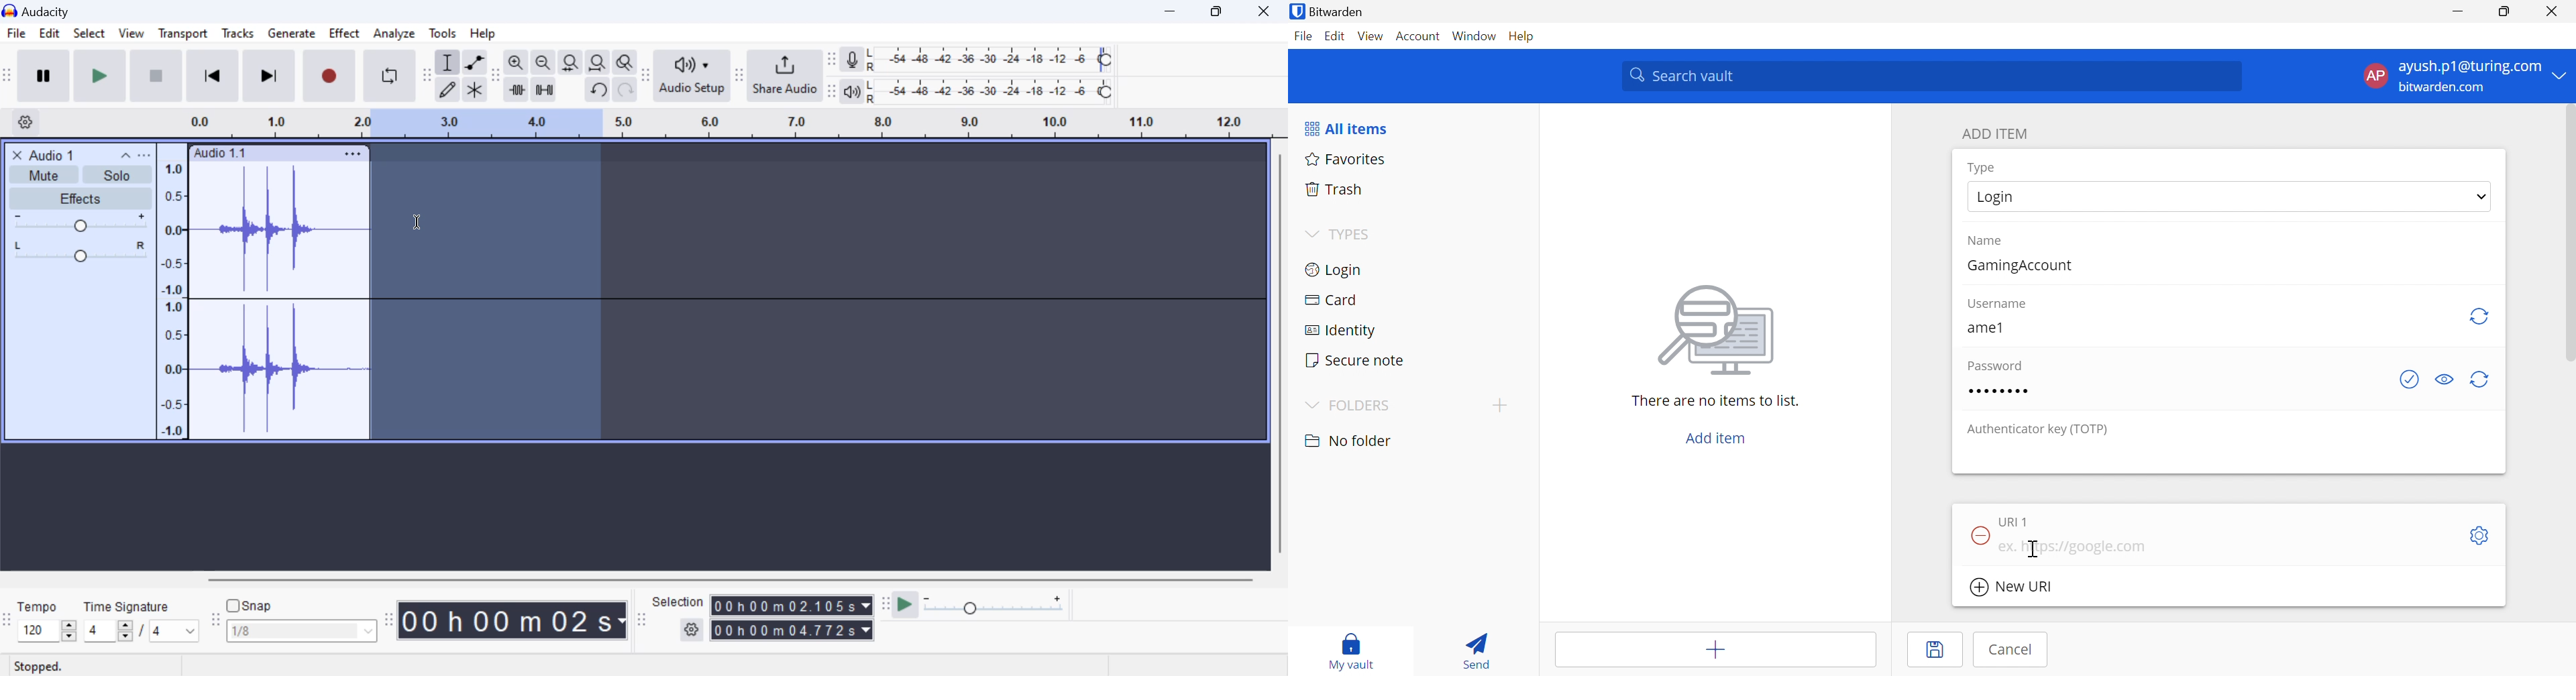  I want to click on Generate password, so click(2481, 379).